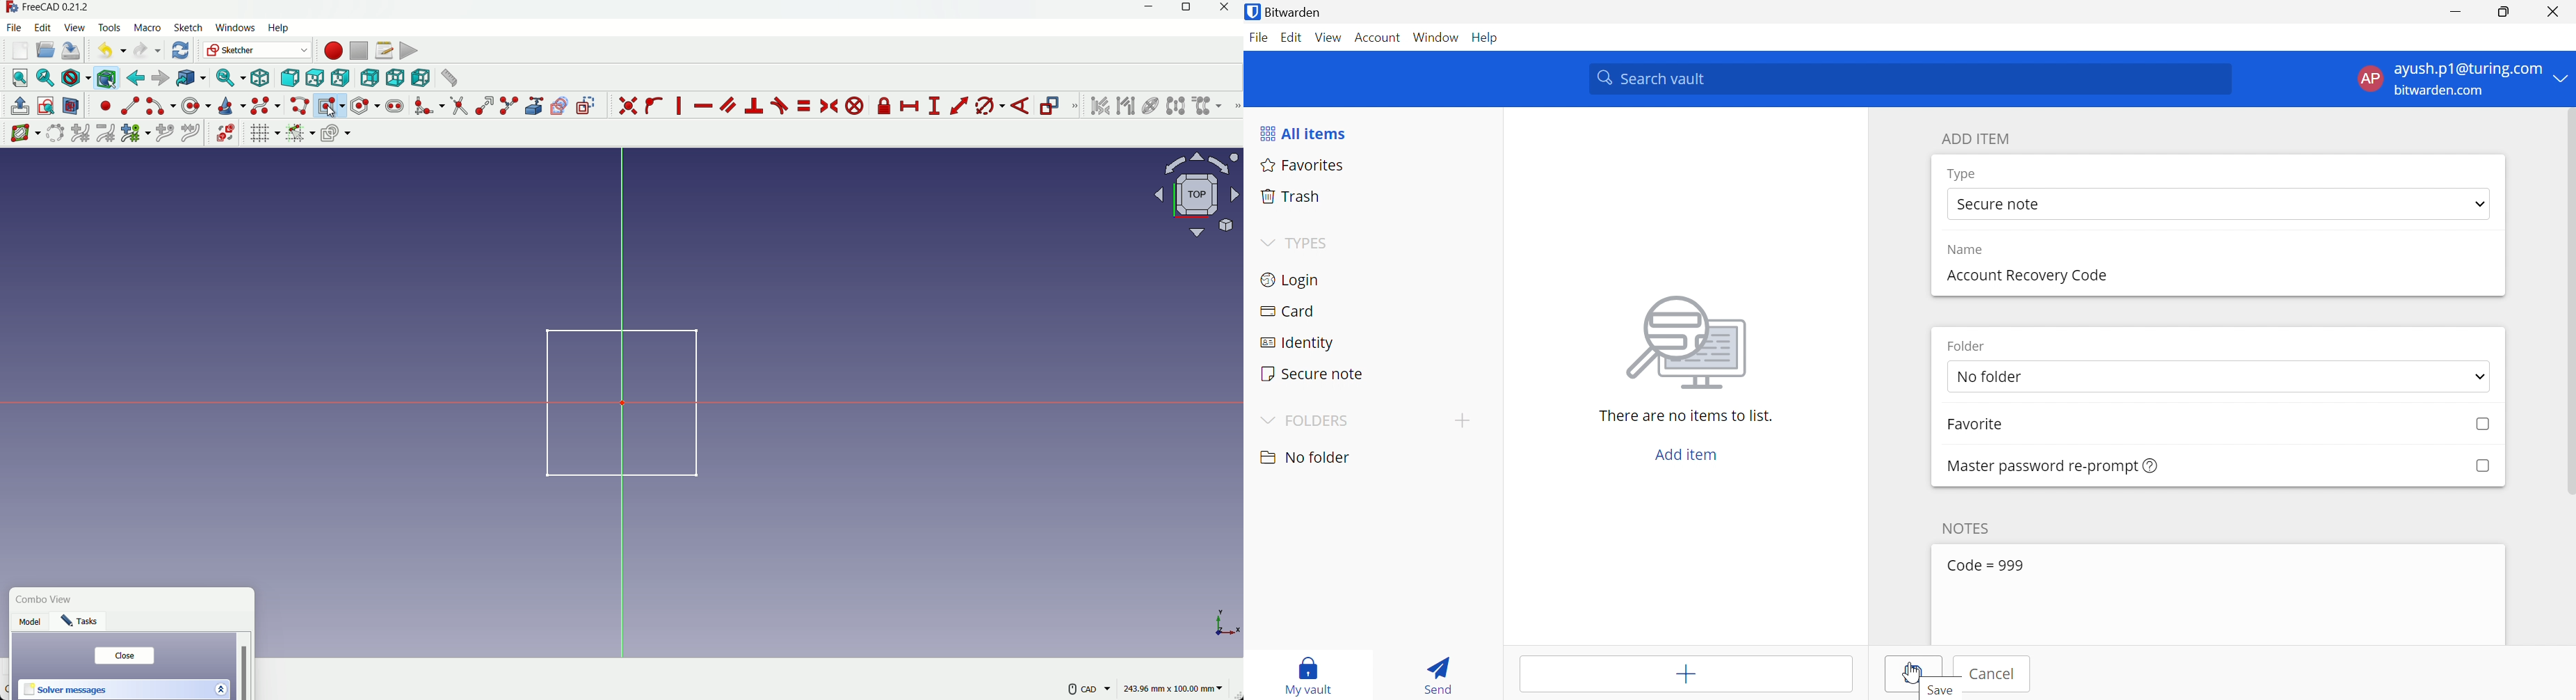  What do you see at coordinates (52, 134) in the screenshot?
I see `convert geometry to B spiline` at bounding box center [52, 134].